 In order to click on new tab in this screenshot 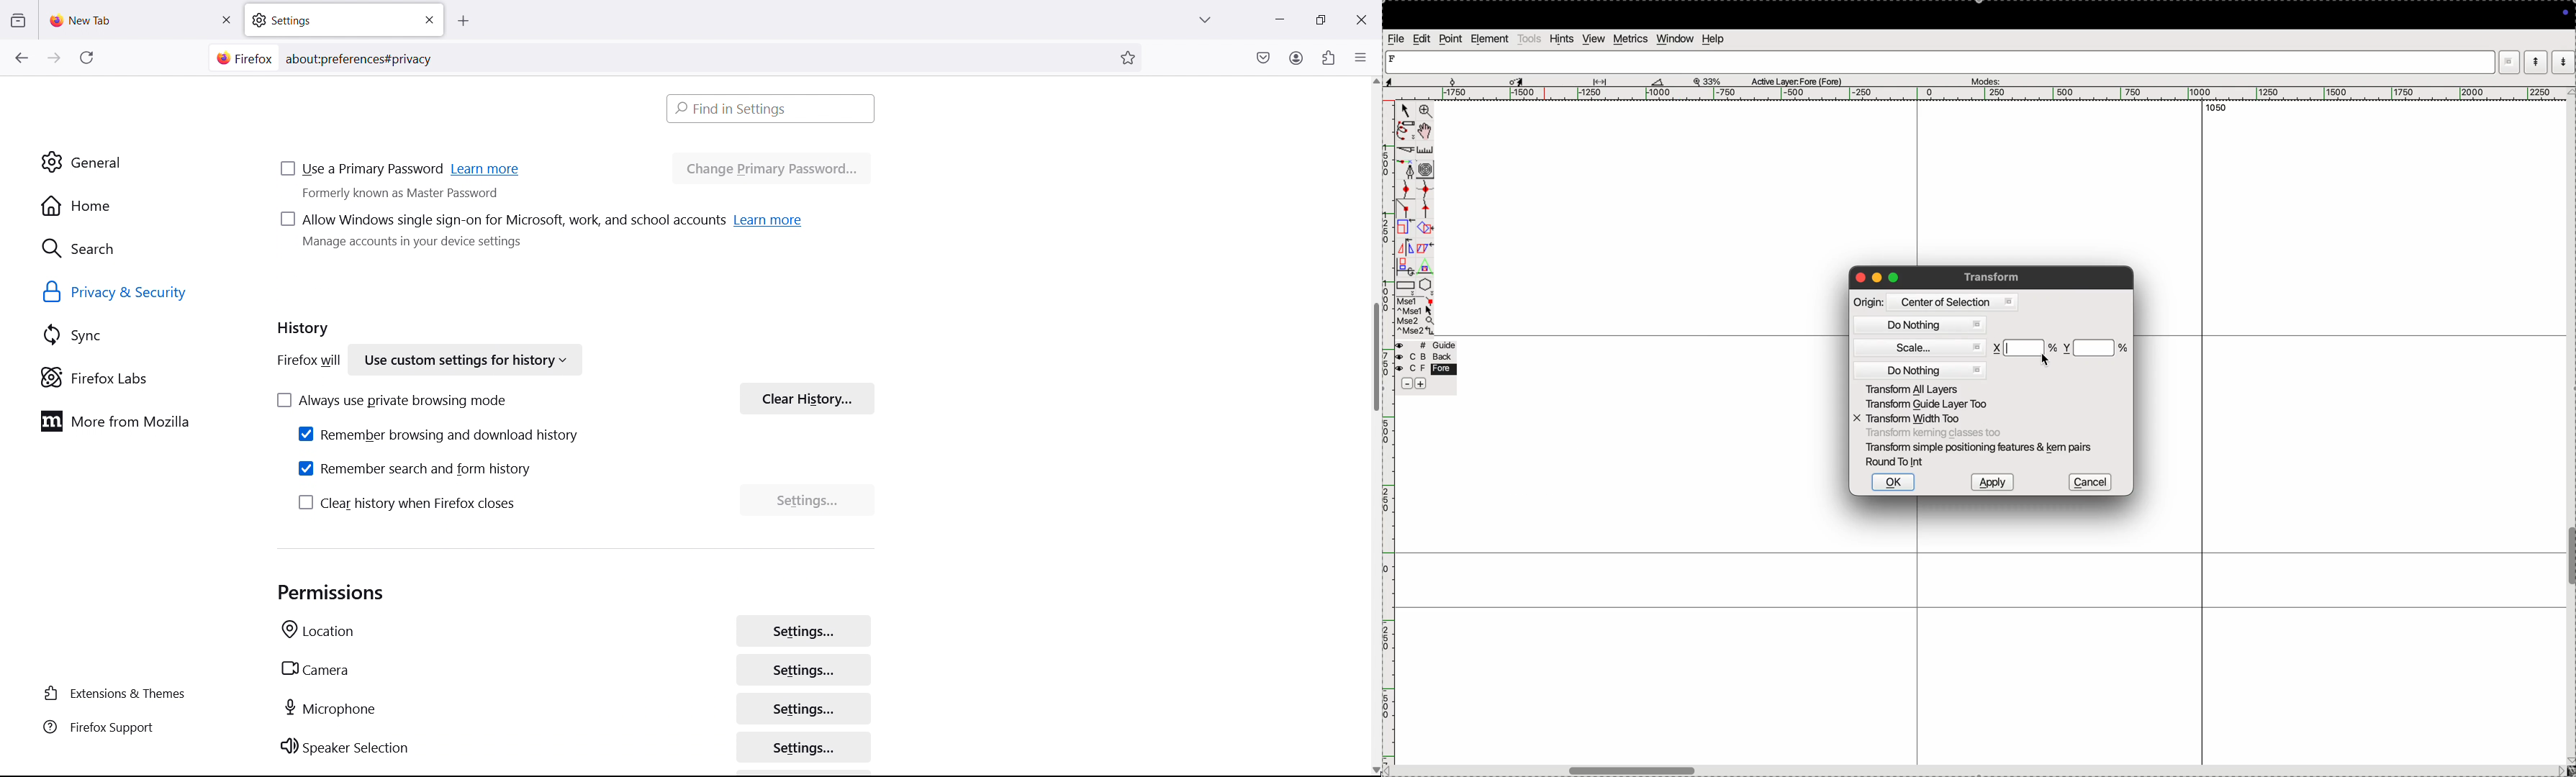, I will do `click(83, 20)`.